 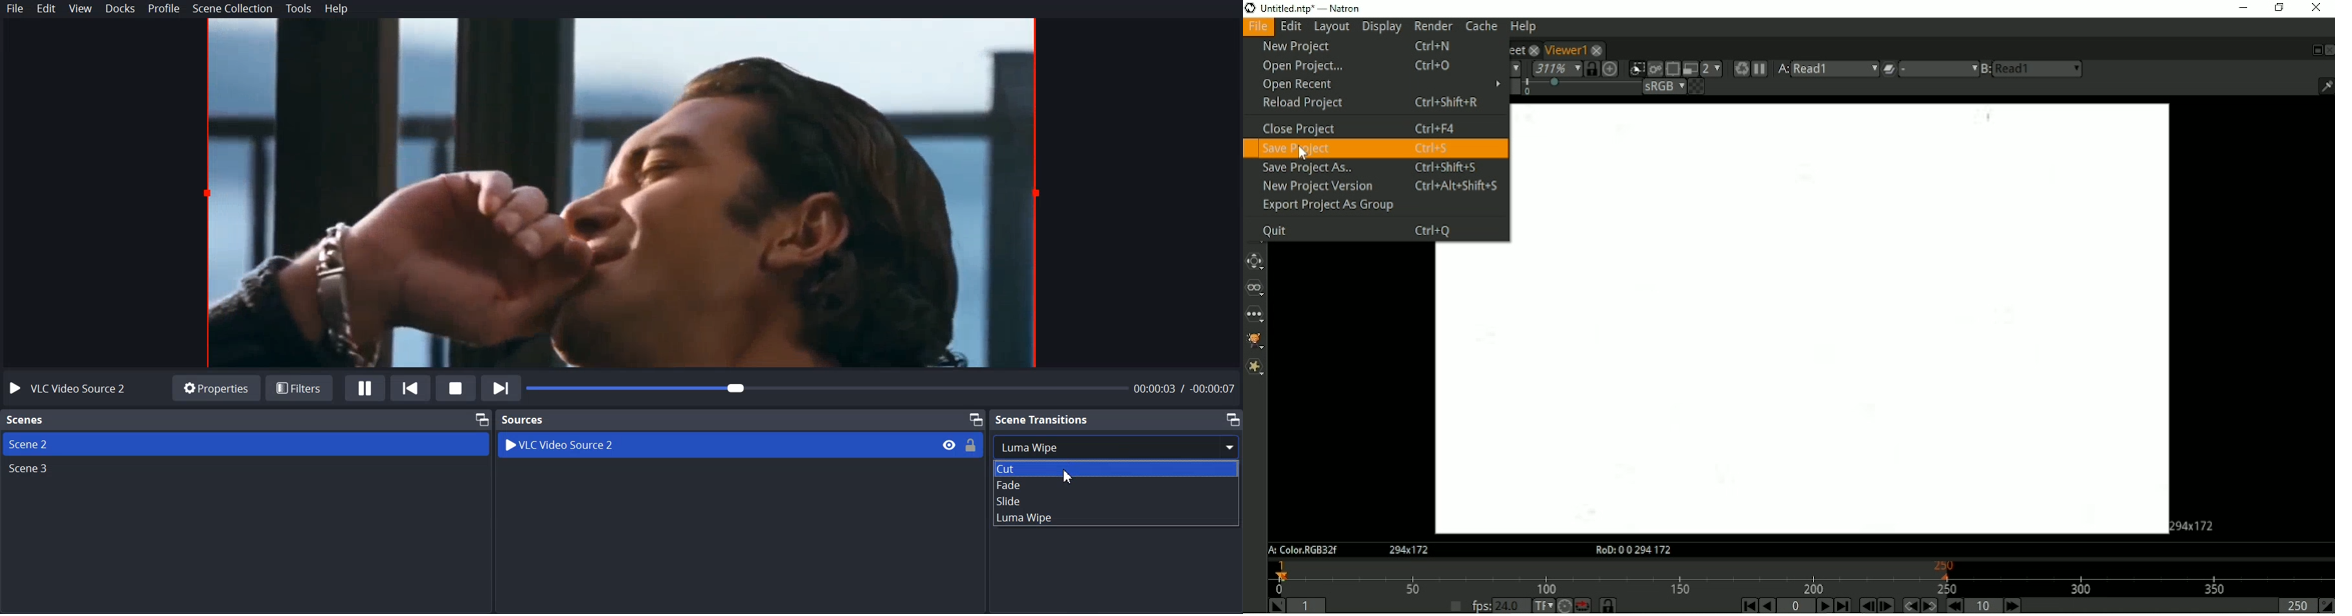 I want to click on cursor, so click(x=1069, y=475).